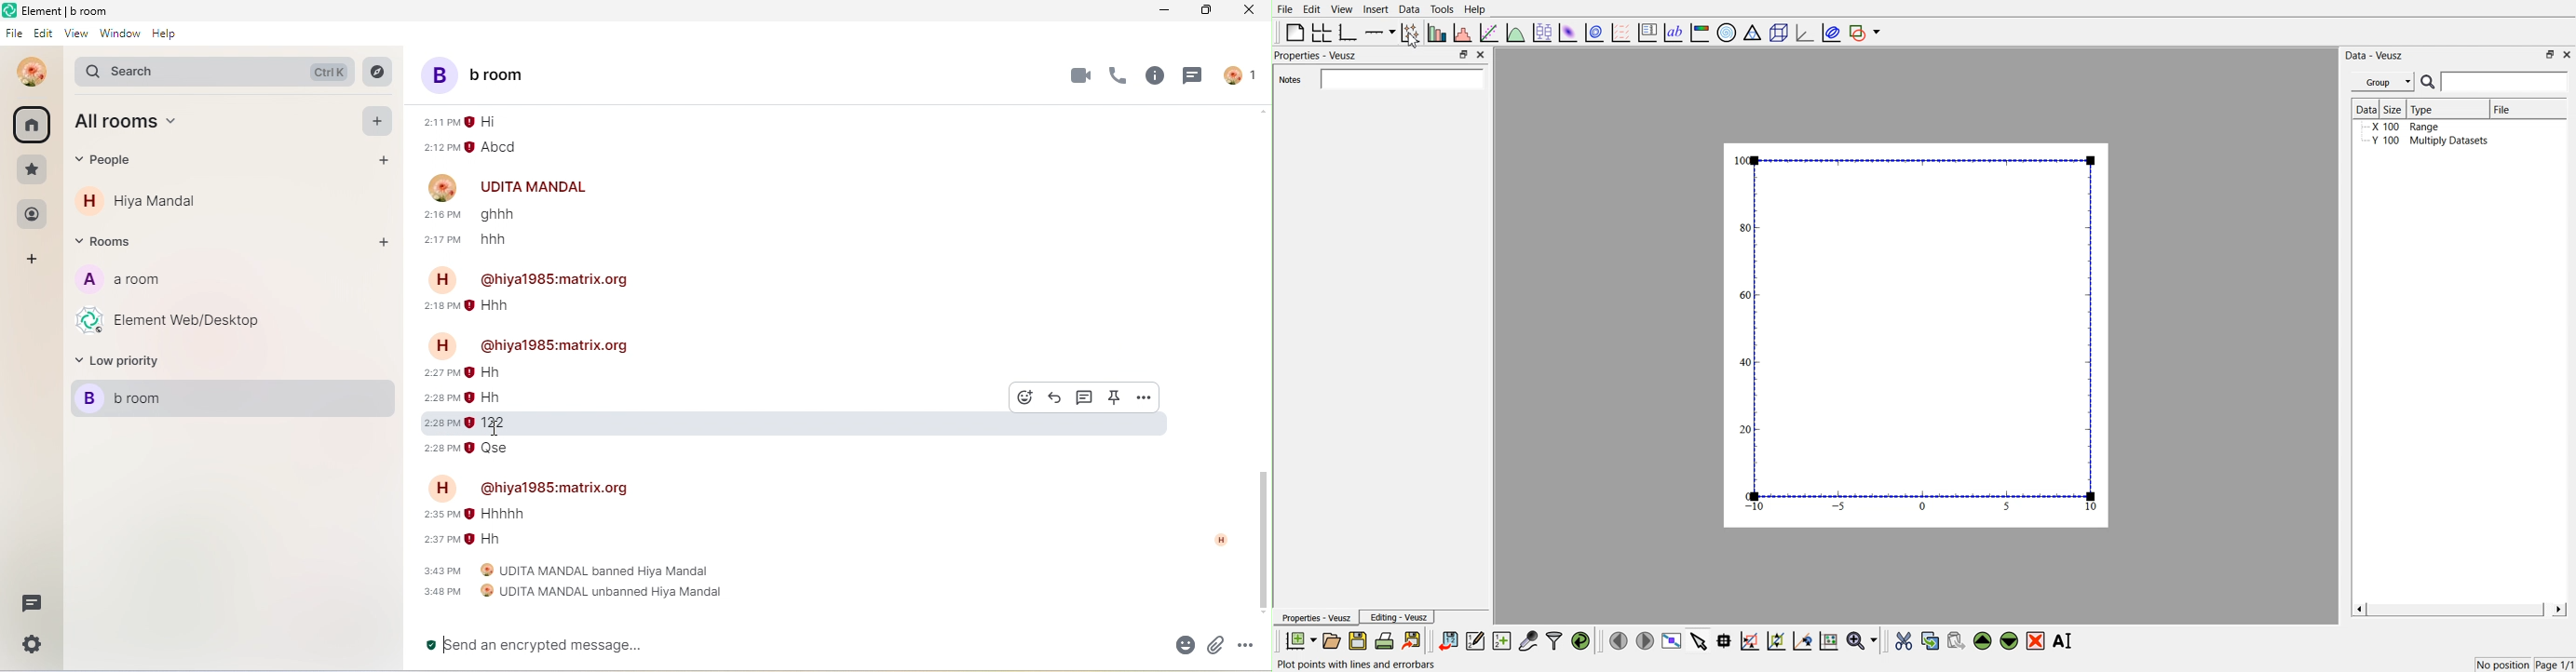 The width and height of the screenshot is (2576, 672). I want to click on Editing - Veusz, so click(1398, 617).